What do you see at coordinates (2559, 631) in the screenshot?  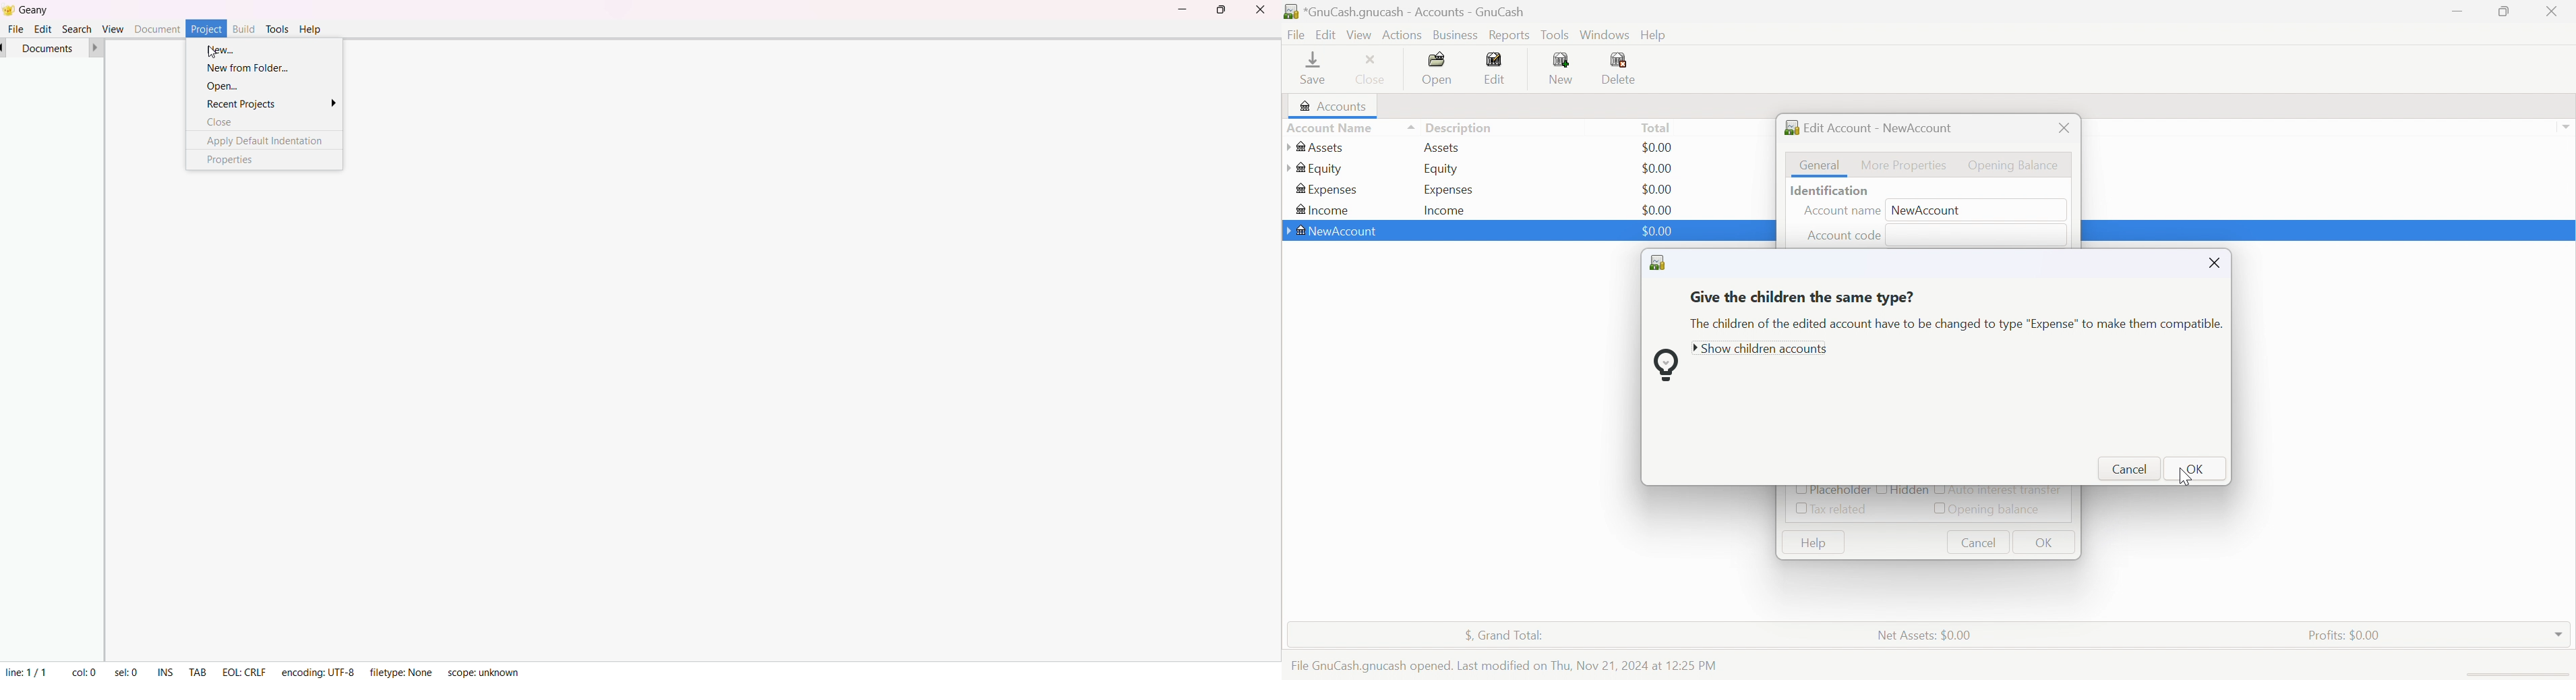 I see `Drop Down` at bounding box center [2559, 631].